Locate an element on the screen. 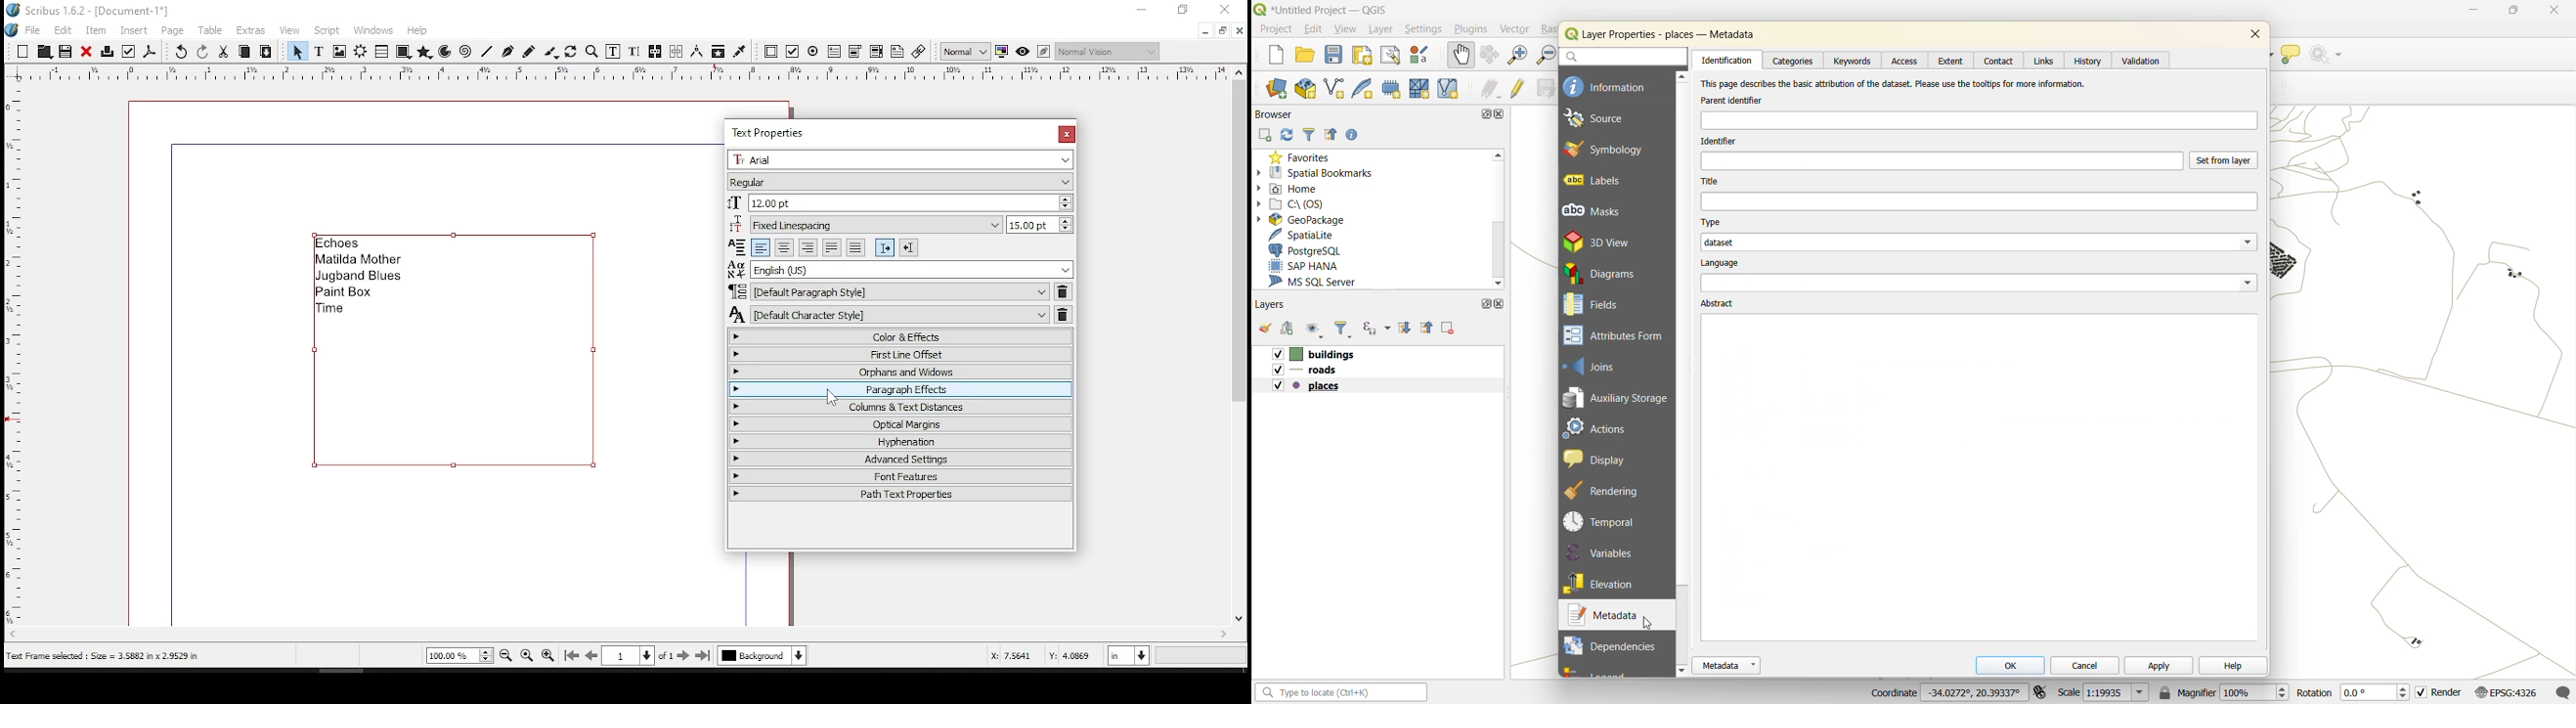  last page is located at coordinates (704, 655).